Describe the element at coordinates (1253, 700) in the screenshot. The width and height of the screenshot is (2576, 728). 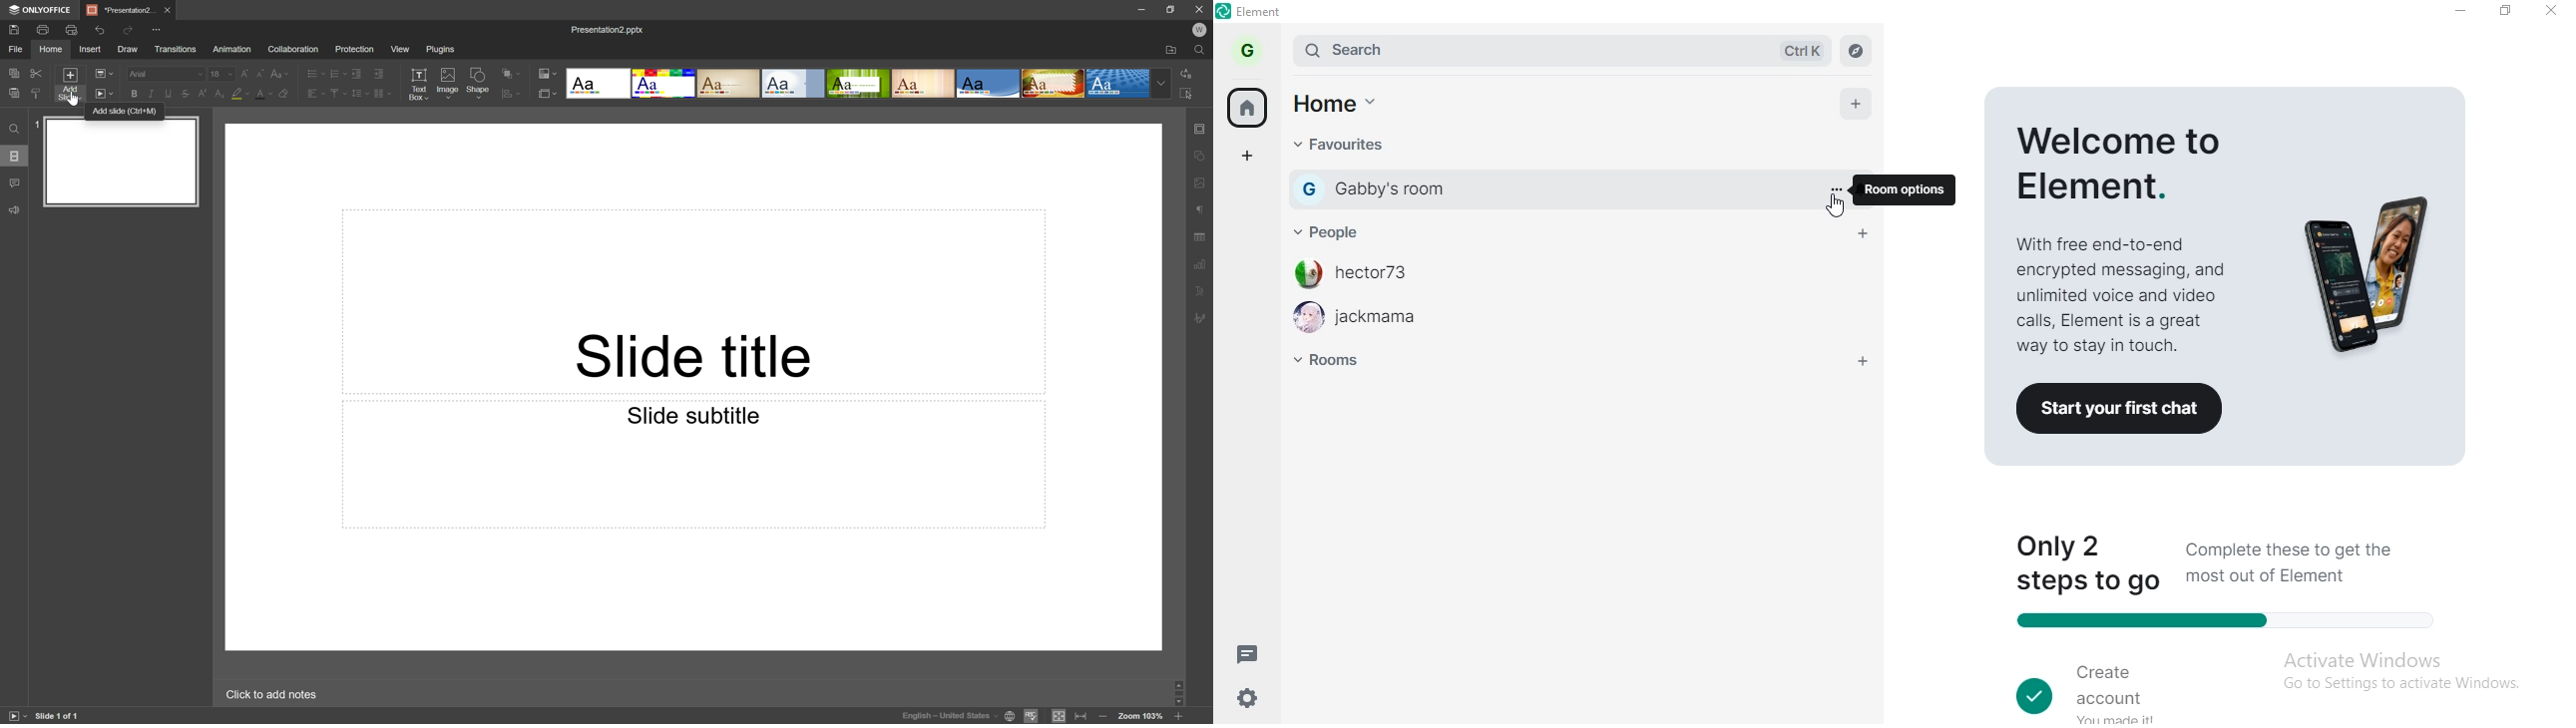
I see `settings` at that location.